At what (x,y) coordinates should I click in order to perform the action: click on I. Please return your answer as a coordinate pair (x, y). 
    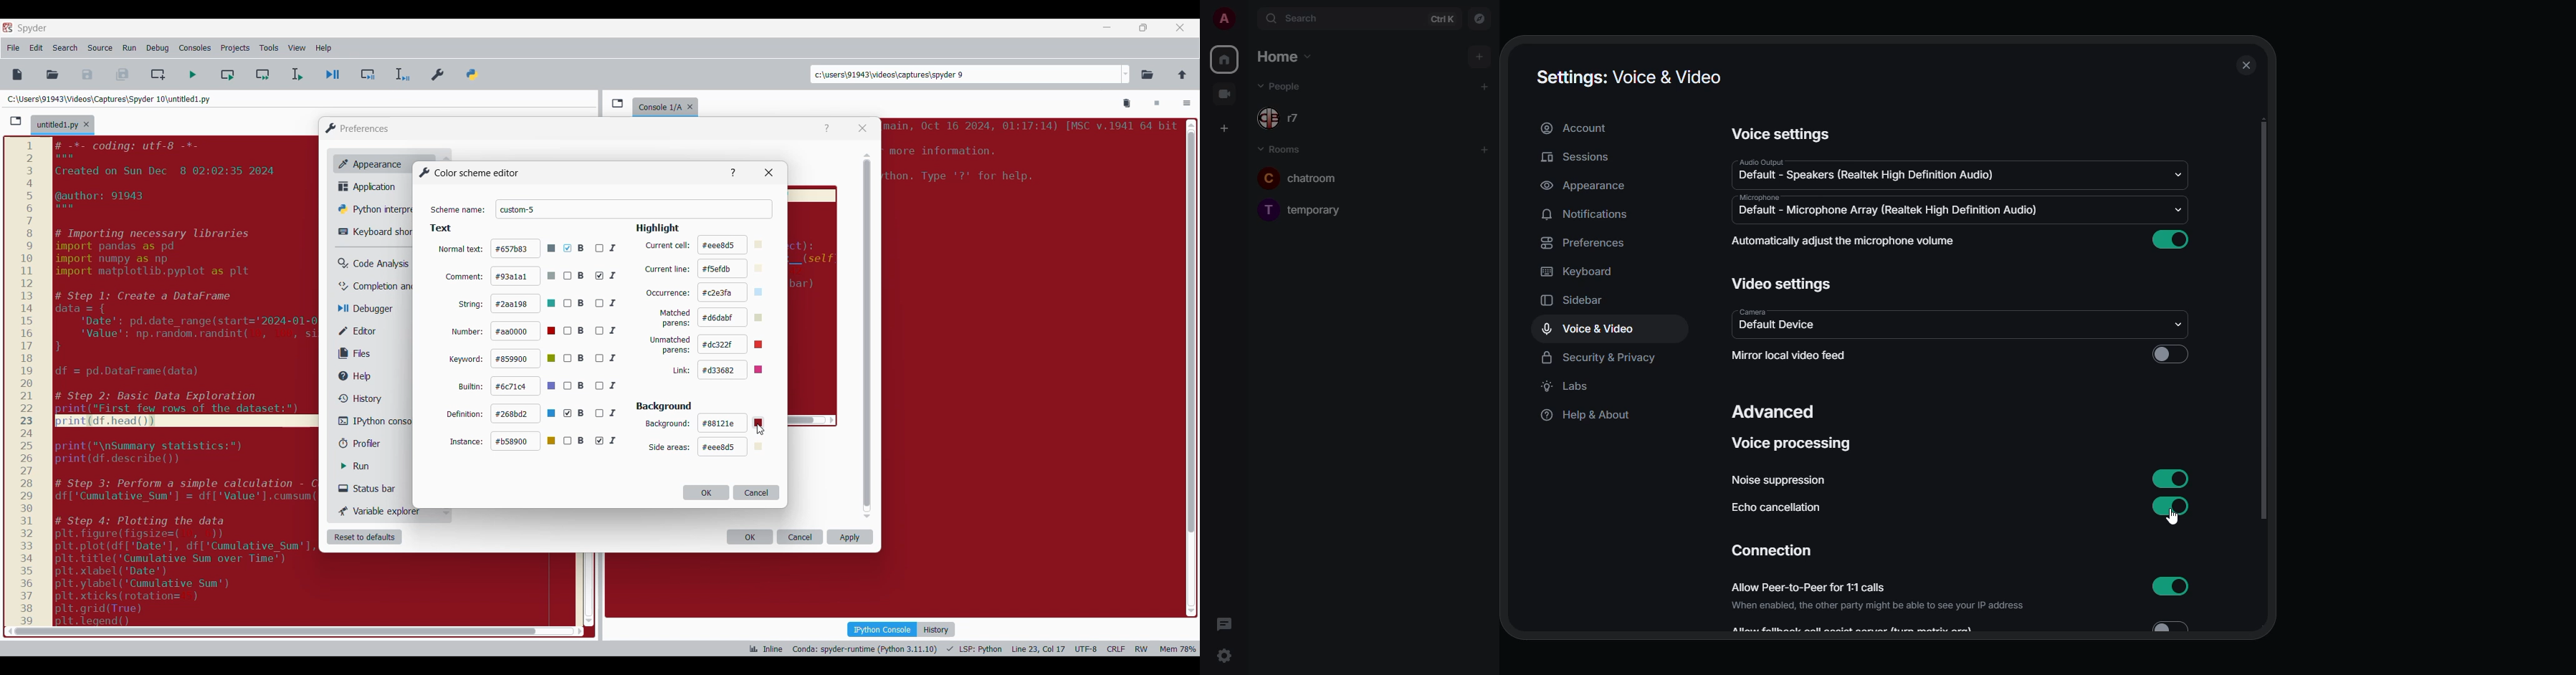
    Looking at the image, I should click on (608, 246).